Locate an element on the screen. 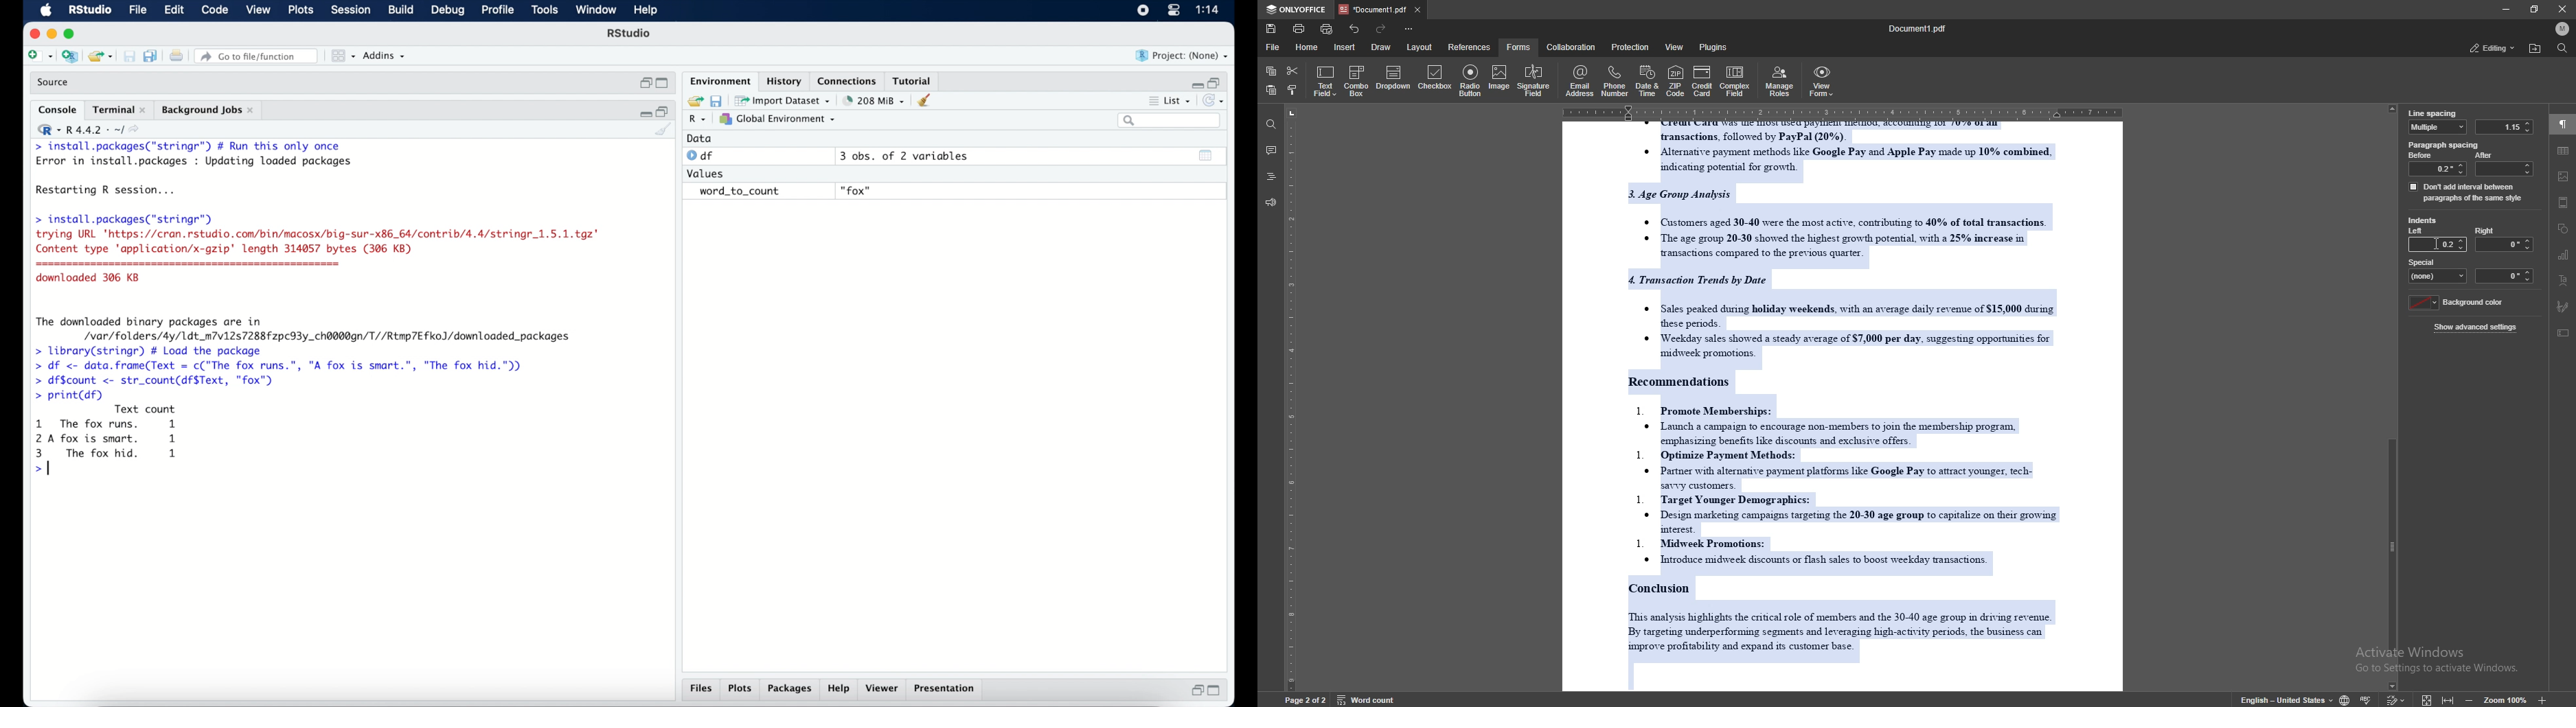 The image size is (2576, 728). view is located at coordinates (258, 10).